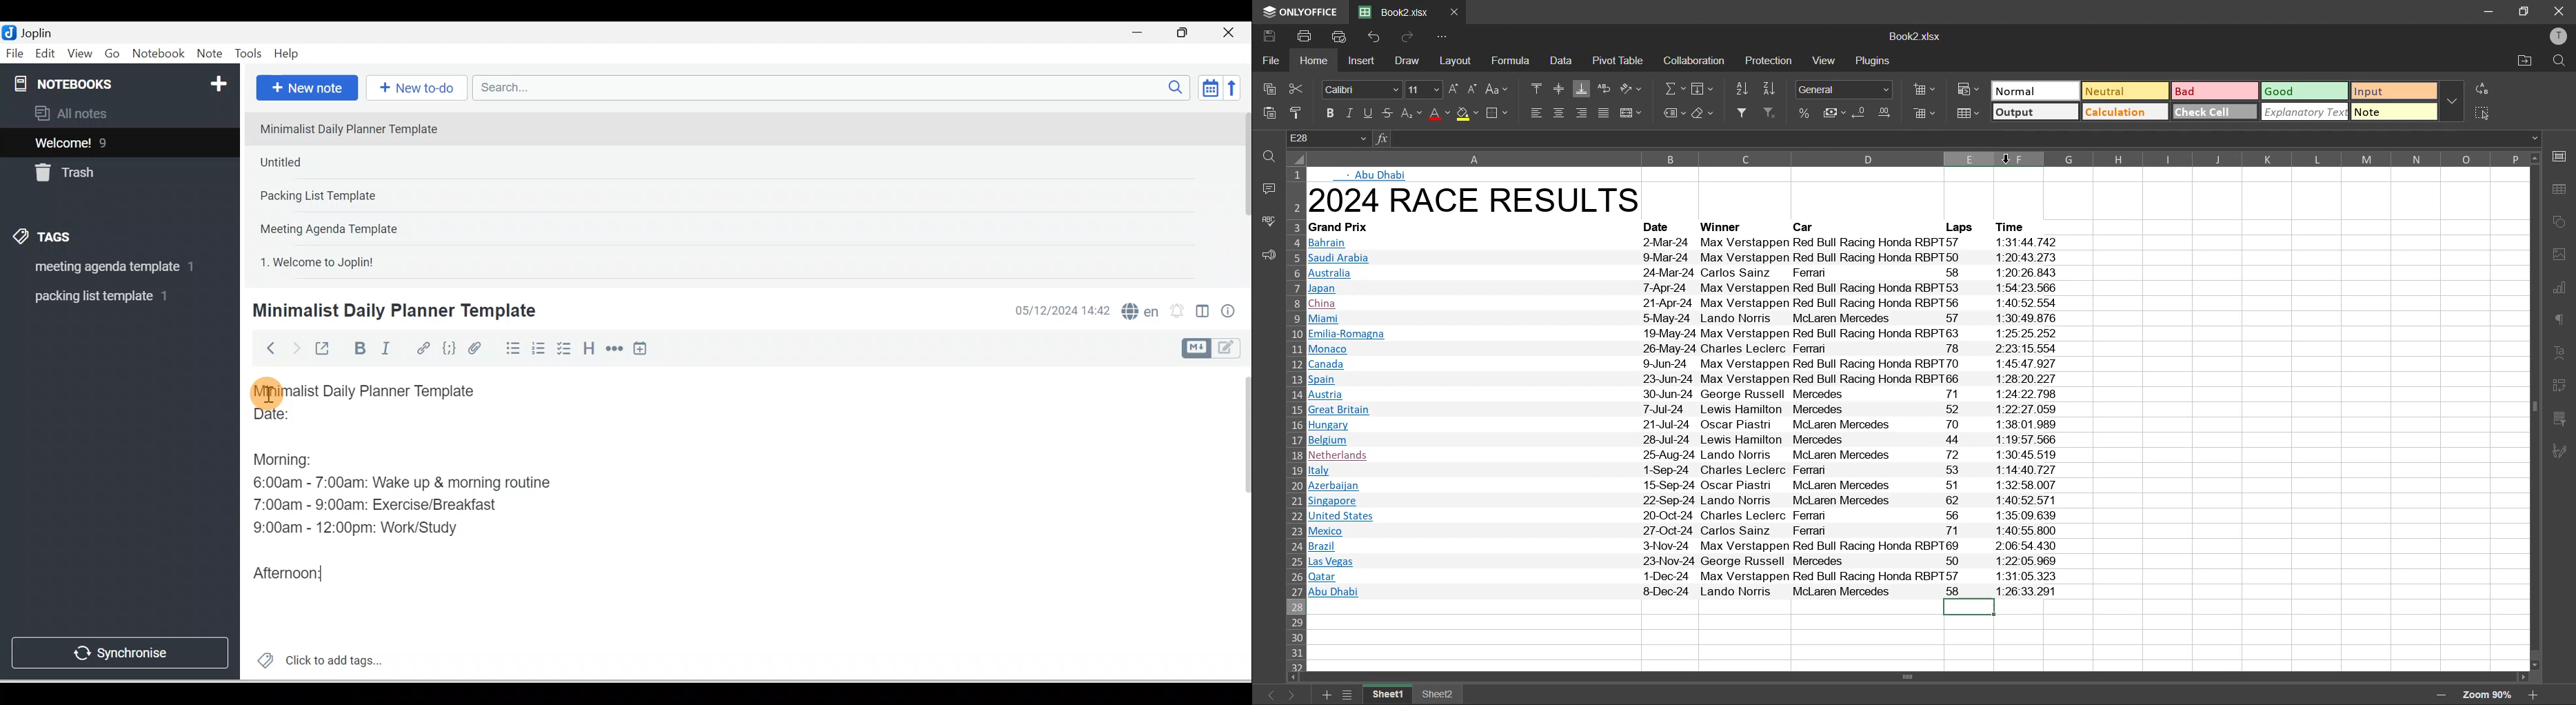 Image resolution: width=2576 pixels, height=728 pixels. Describe the element at coordinates (1863, 111) in the screenshot. I see `decrease decimal` at that location.